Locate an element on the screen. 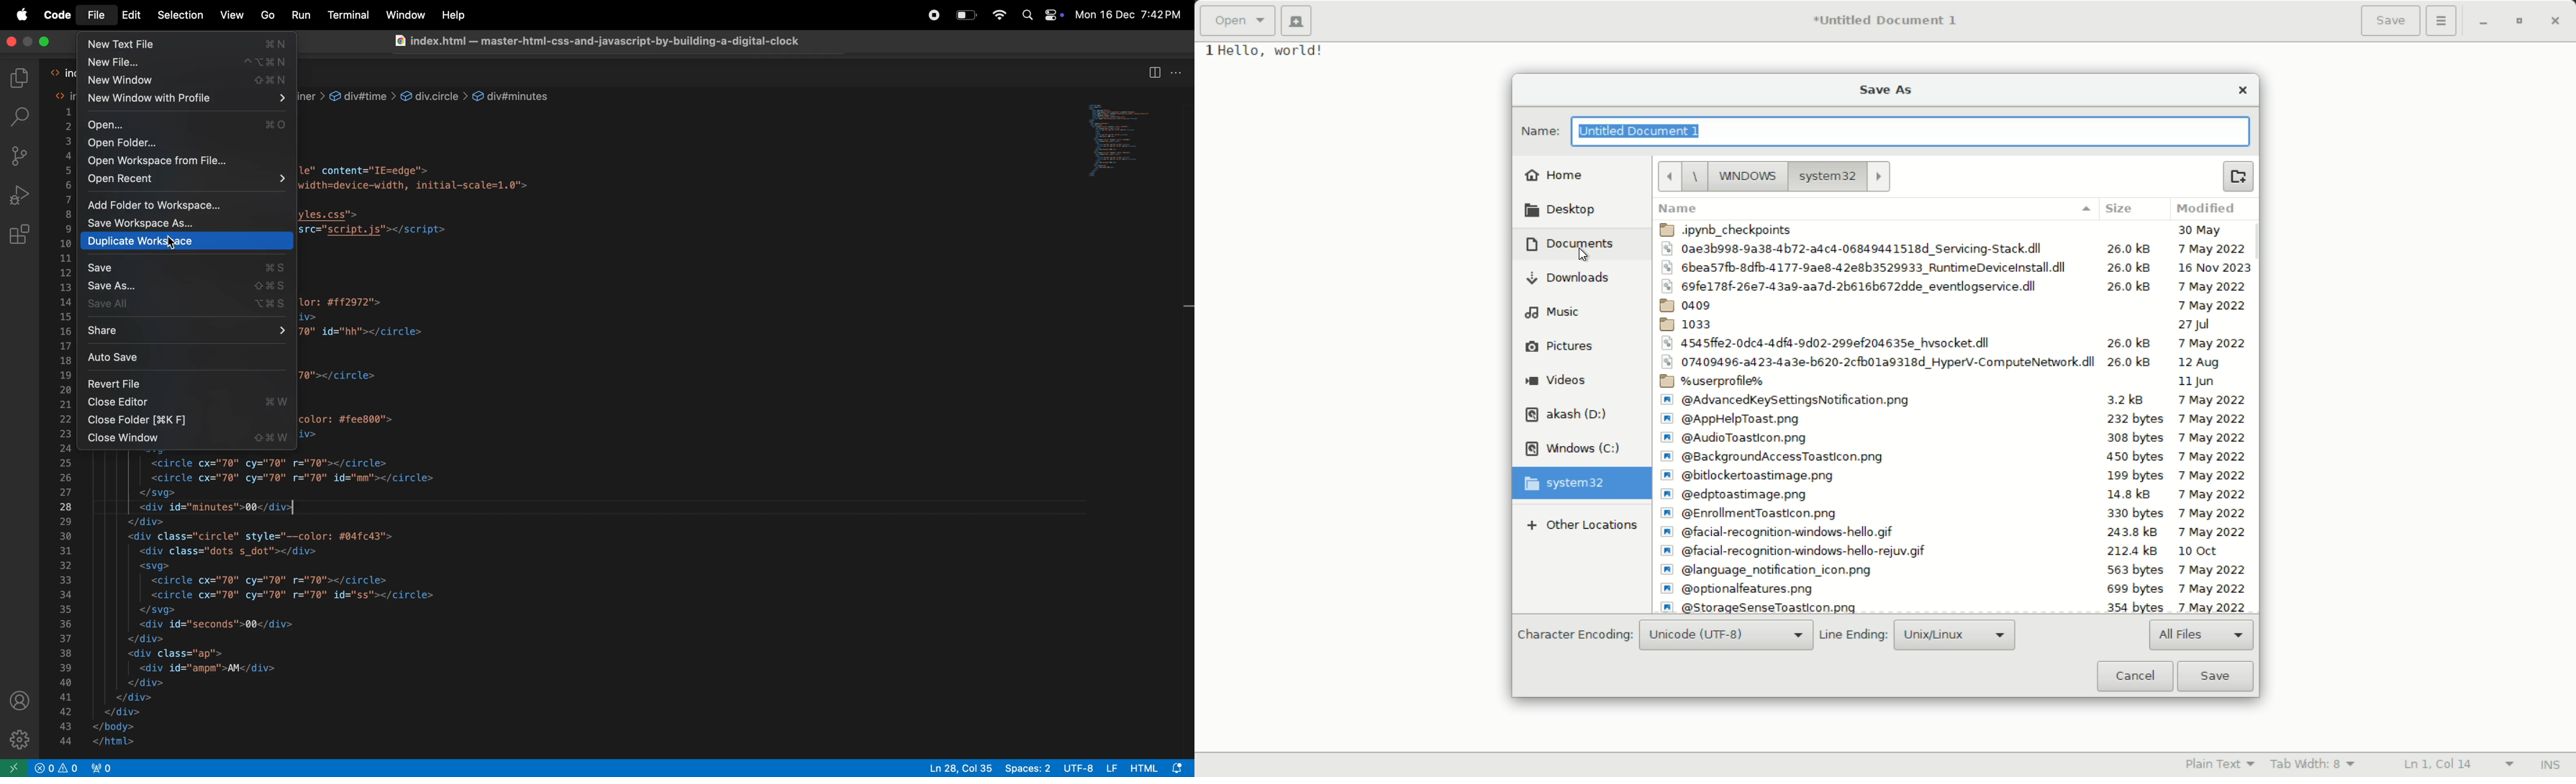 Image resolution: width=2576 pixels, height=784 pixels. File is located at coordinates (1951, 569).